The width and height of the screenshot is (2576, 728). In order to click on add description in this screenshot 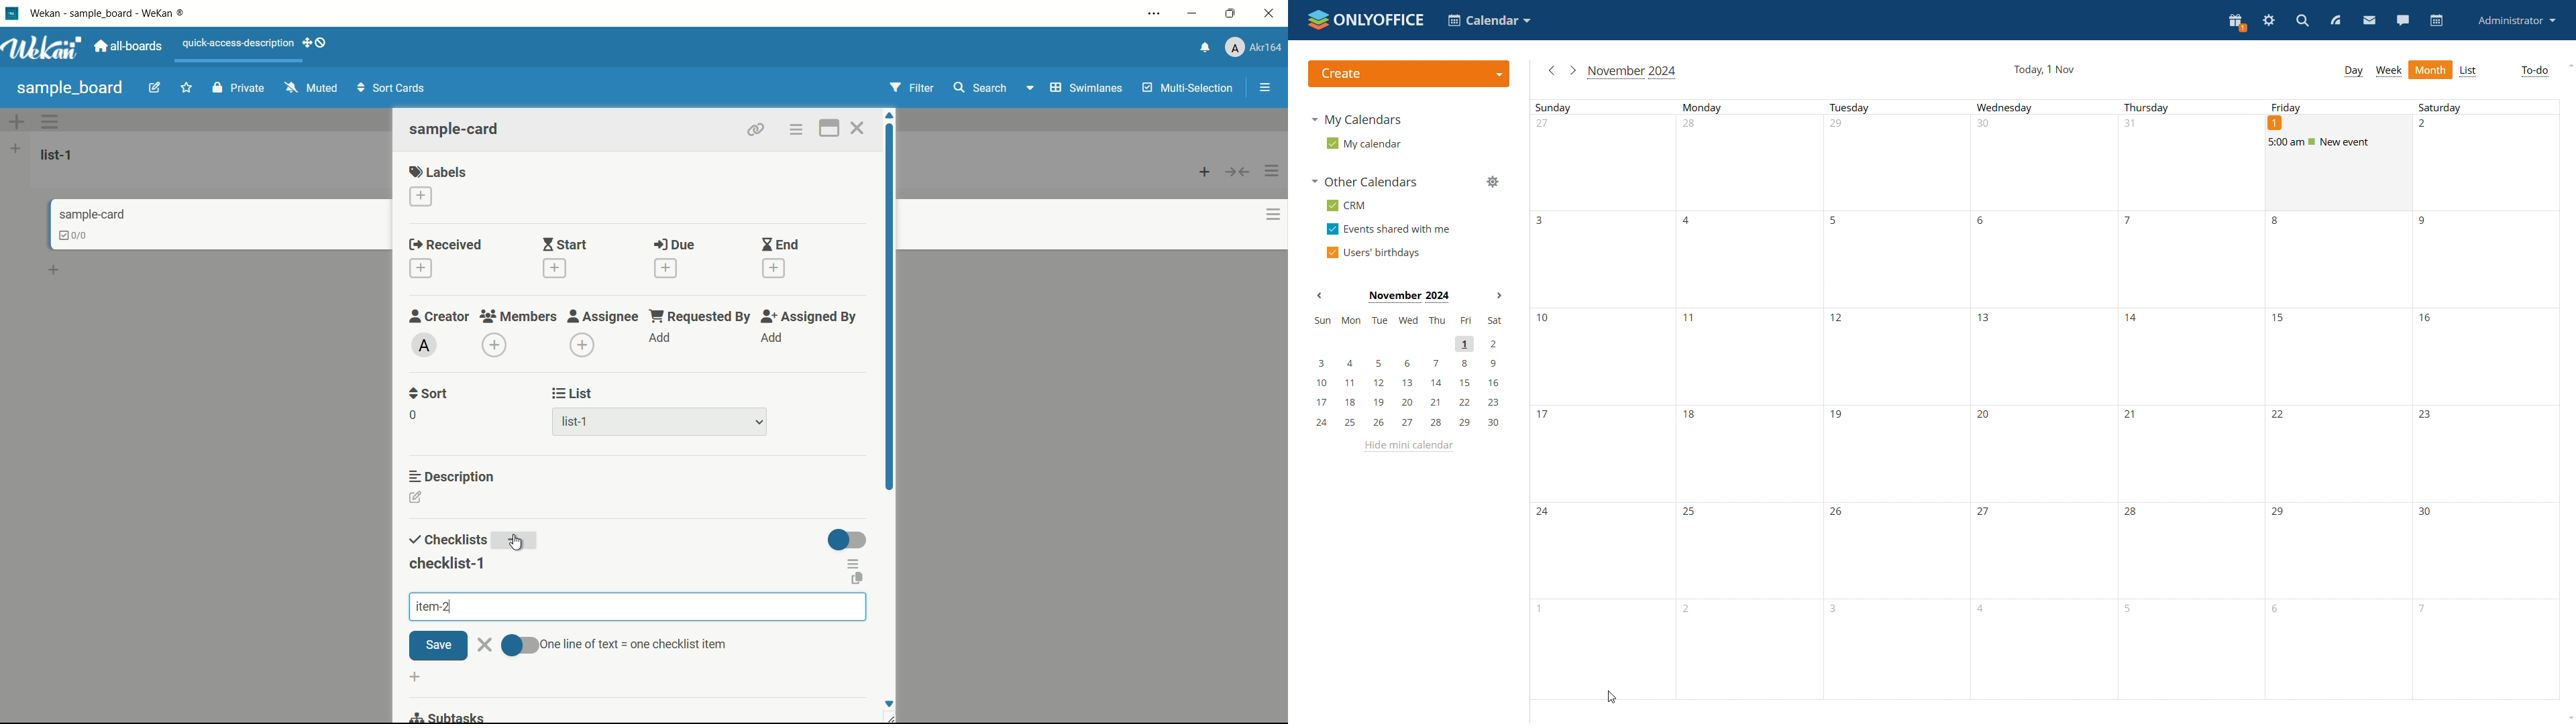, I will do `click(417, 499)`.